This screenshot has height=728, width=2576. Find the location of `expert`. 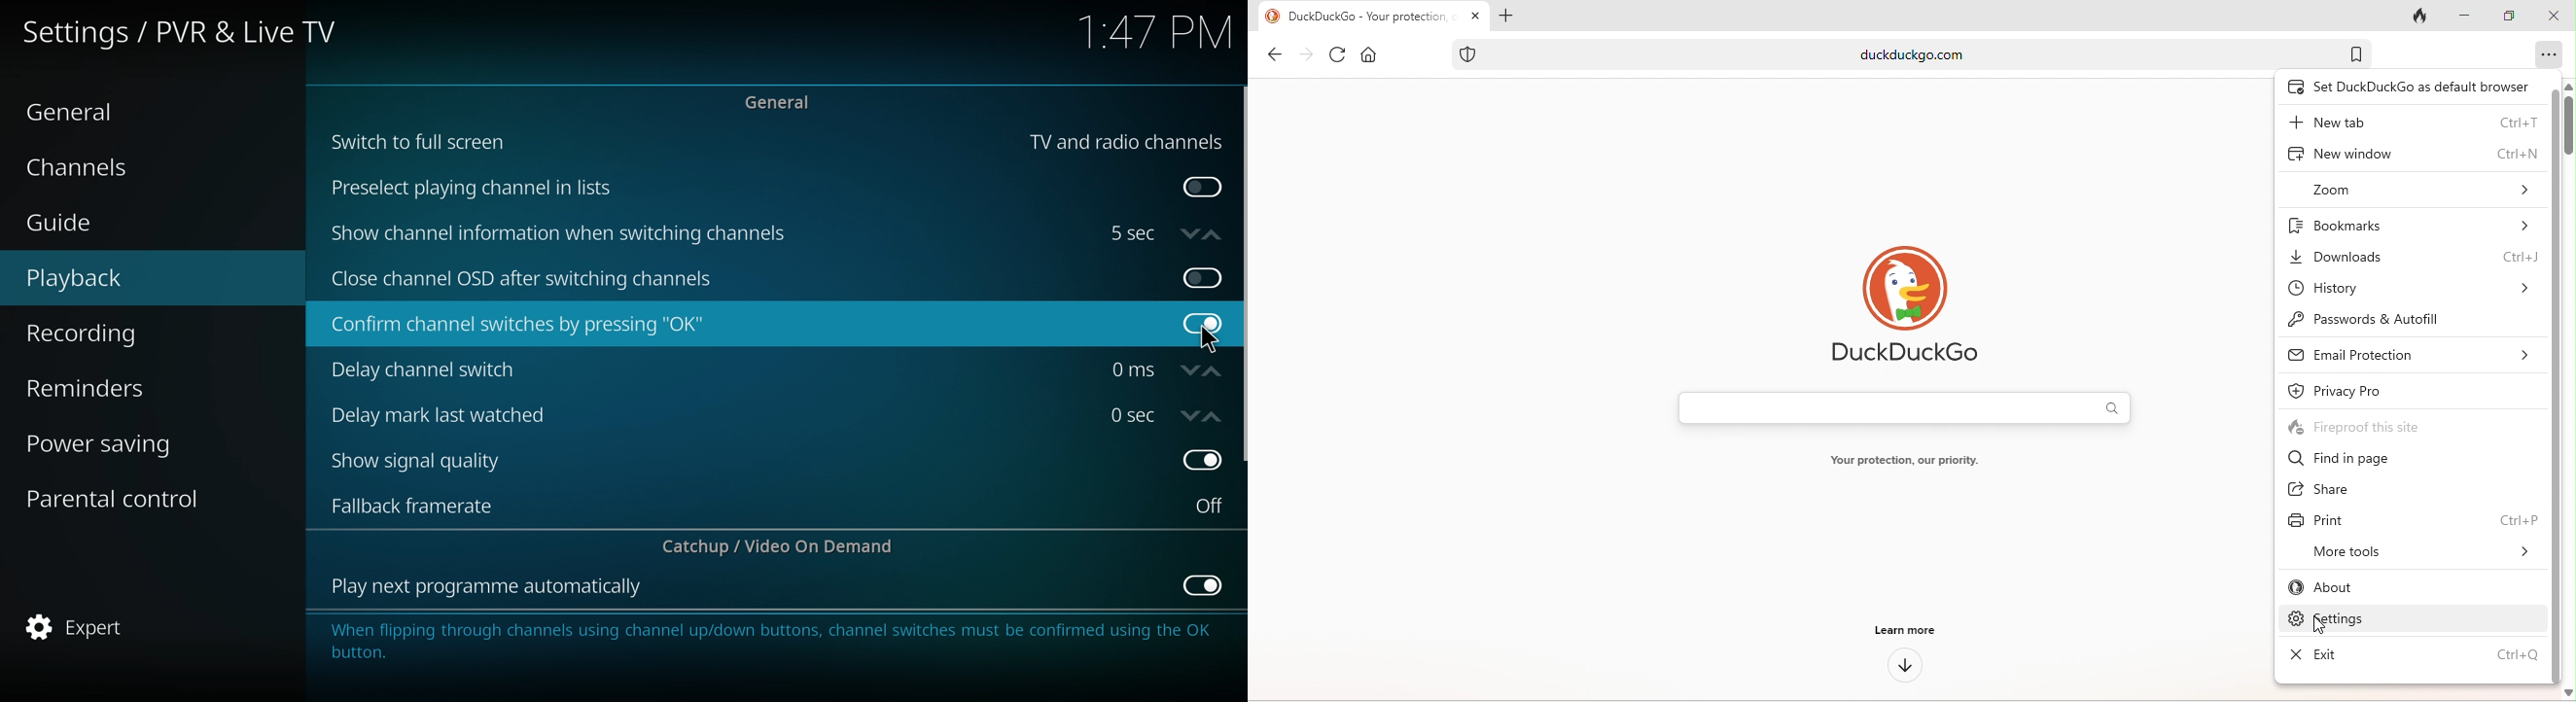

expert is located at coordinates (117, 628).